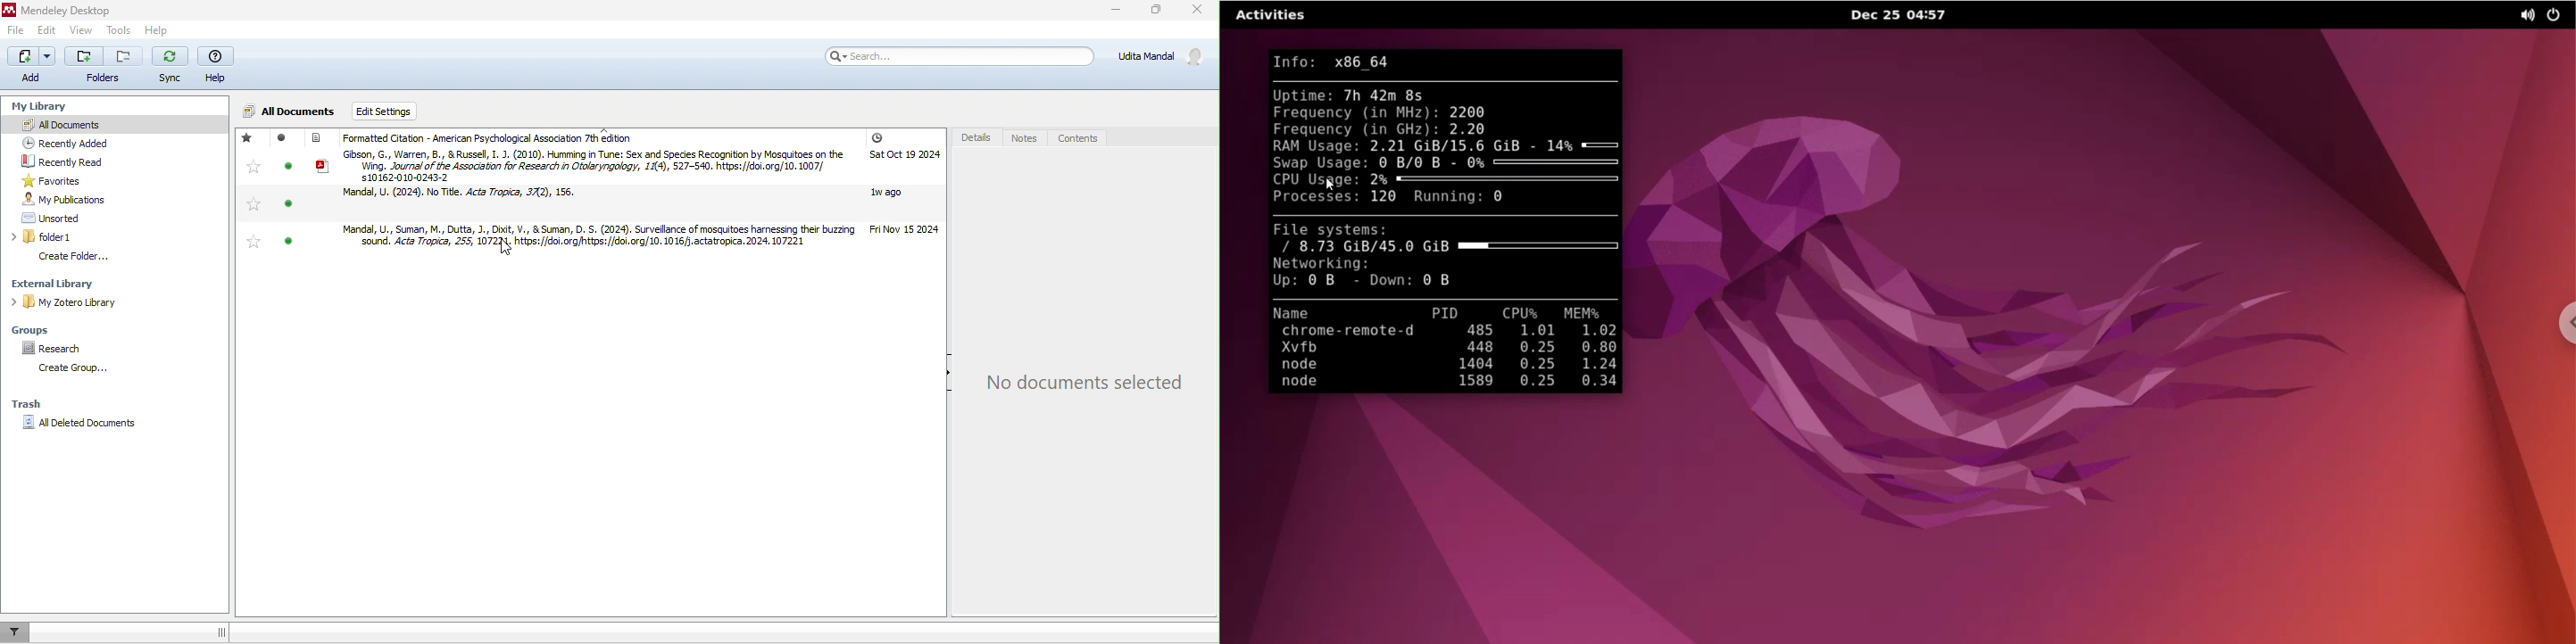  Describe the element at coordinates (104, 67) in the screenshot. I see `folders` at that location.